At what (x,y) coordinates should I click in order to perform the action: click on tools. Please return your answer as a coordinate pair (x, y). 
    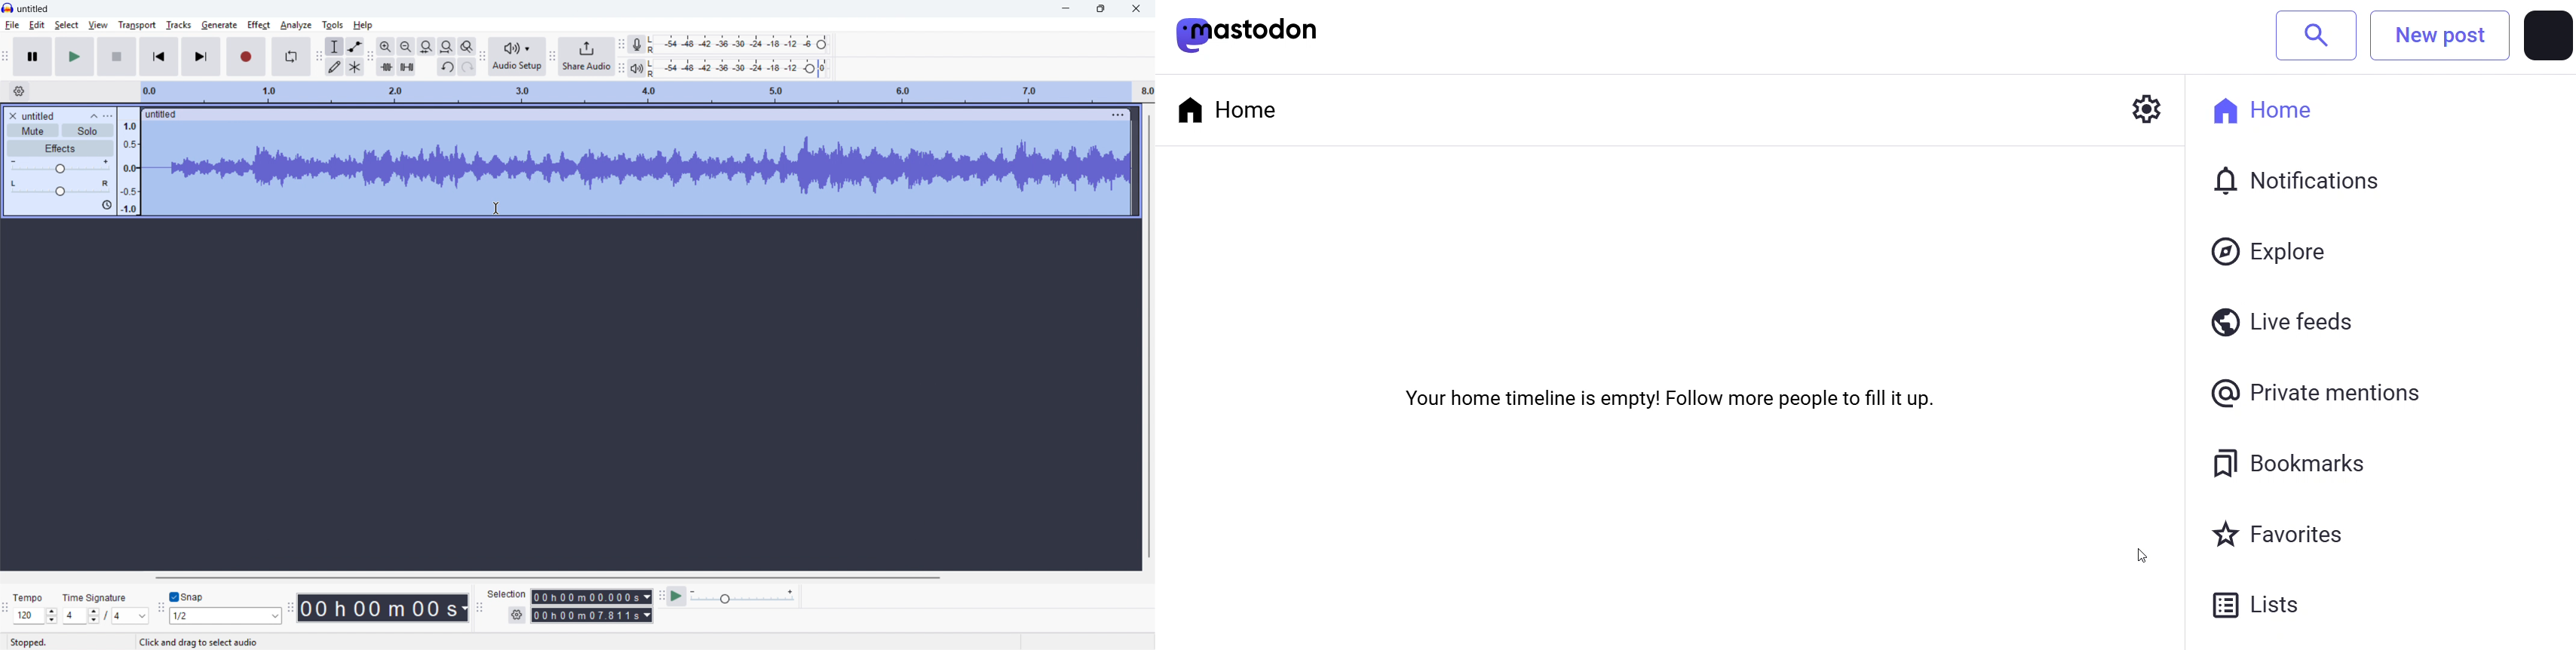
    Looking at the image, I should click on (333, 24).